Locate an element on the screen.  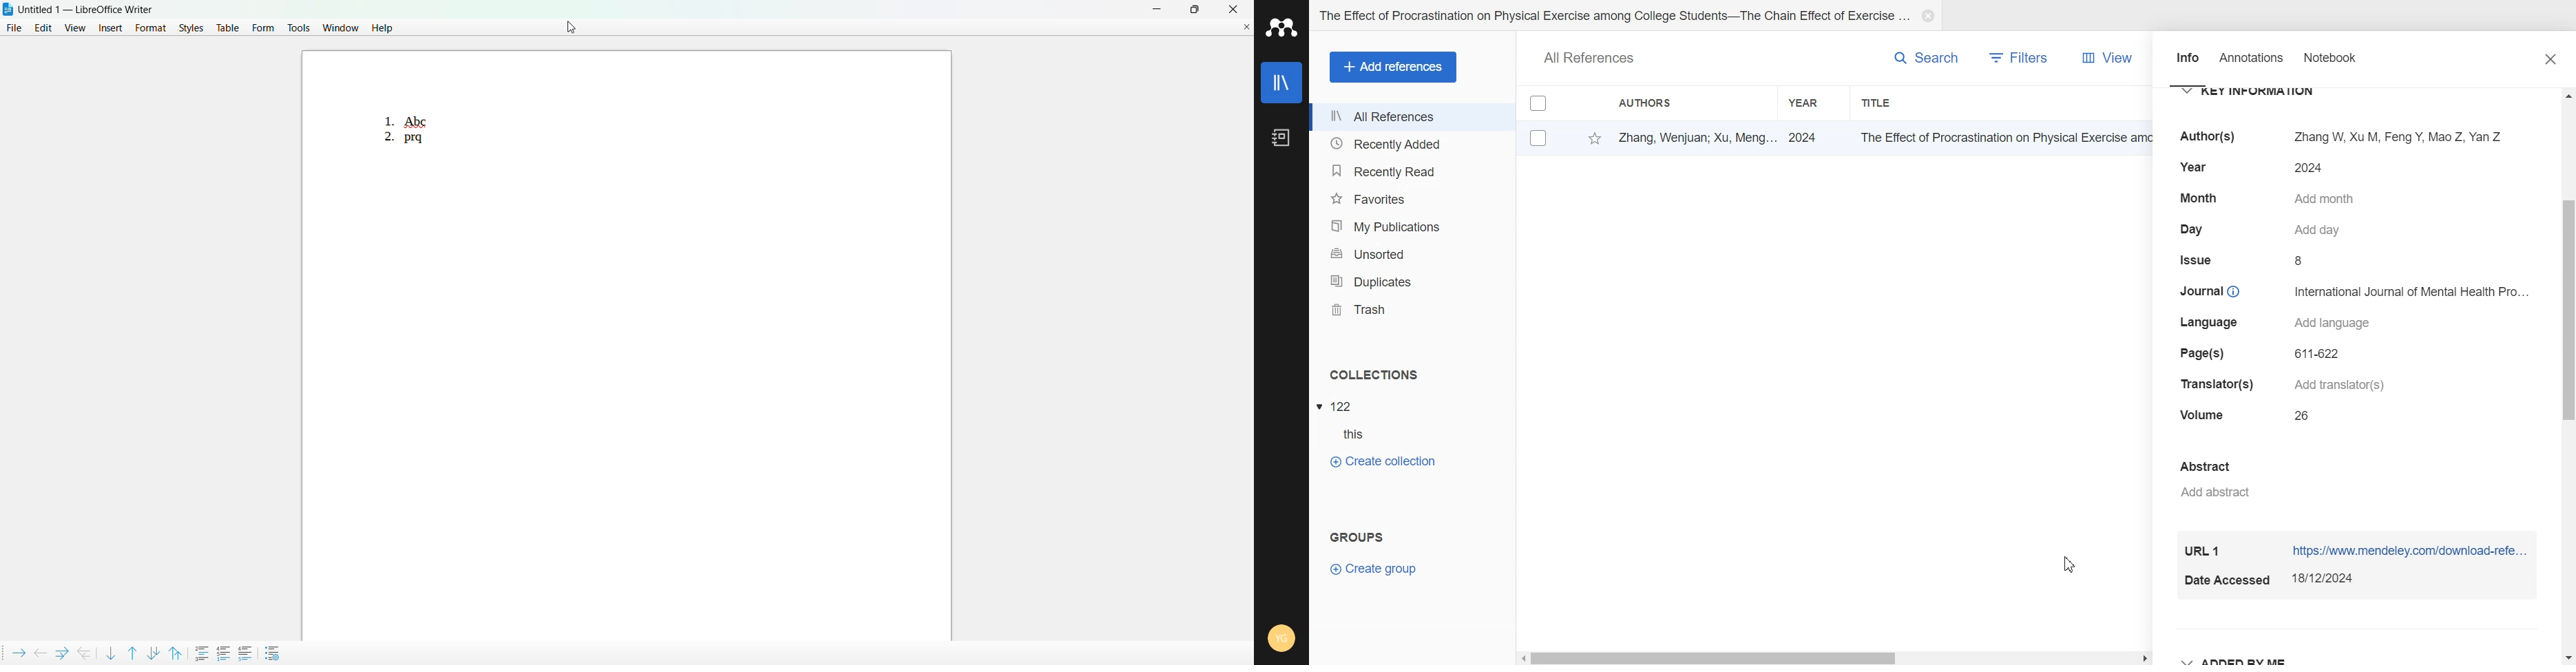
URL & date accessed is located at coordinates (2361, 568).